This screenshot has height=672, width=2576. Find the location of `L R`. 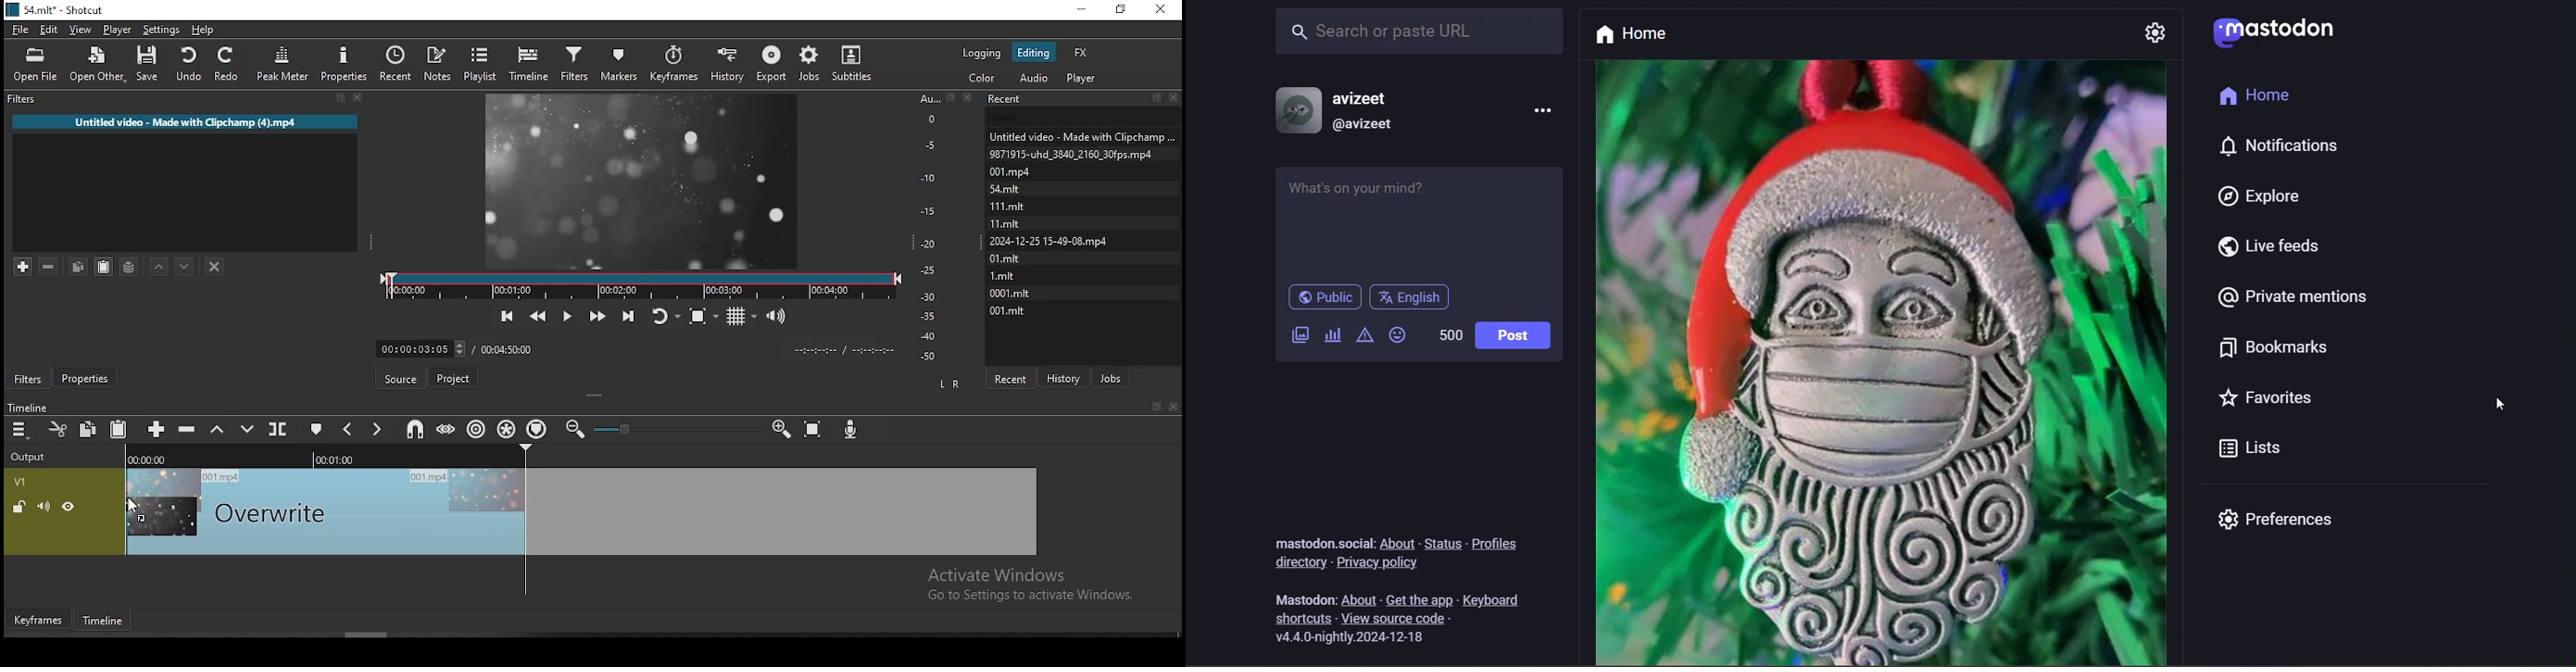

L R is located at coordinates (950, 383).